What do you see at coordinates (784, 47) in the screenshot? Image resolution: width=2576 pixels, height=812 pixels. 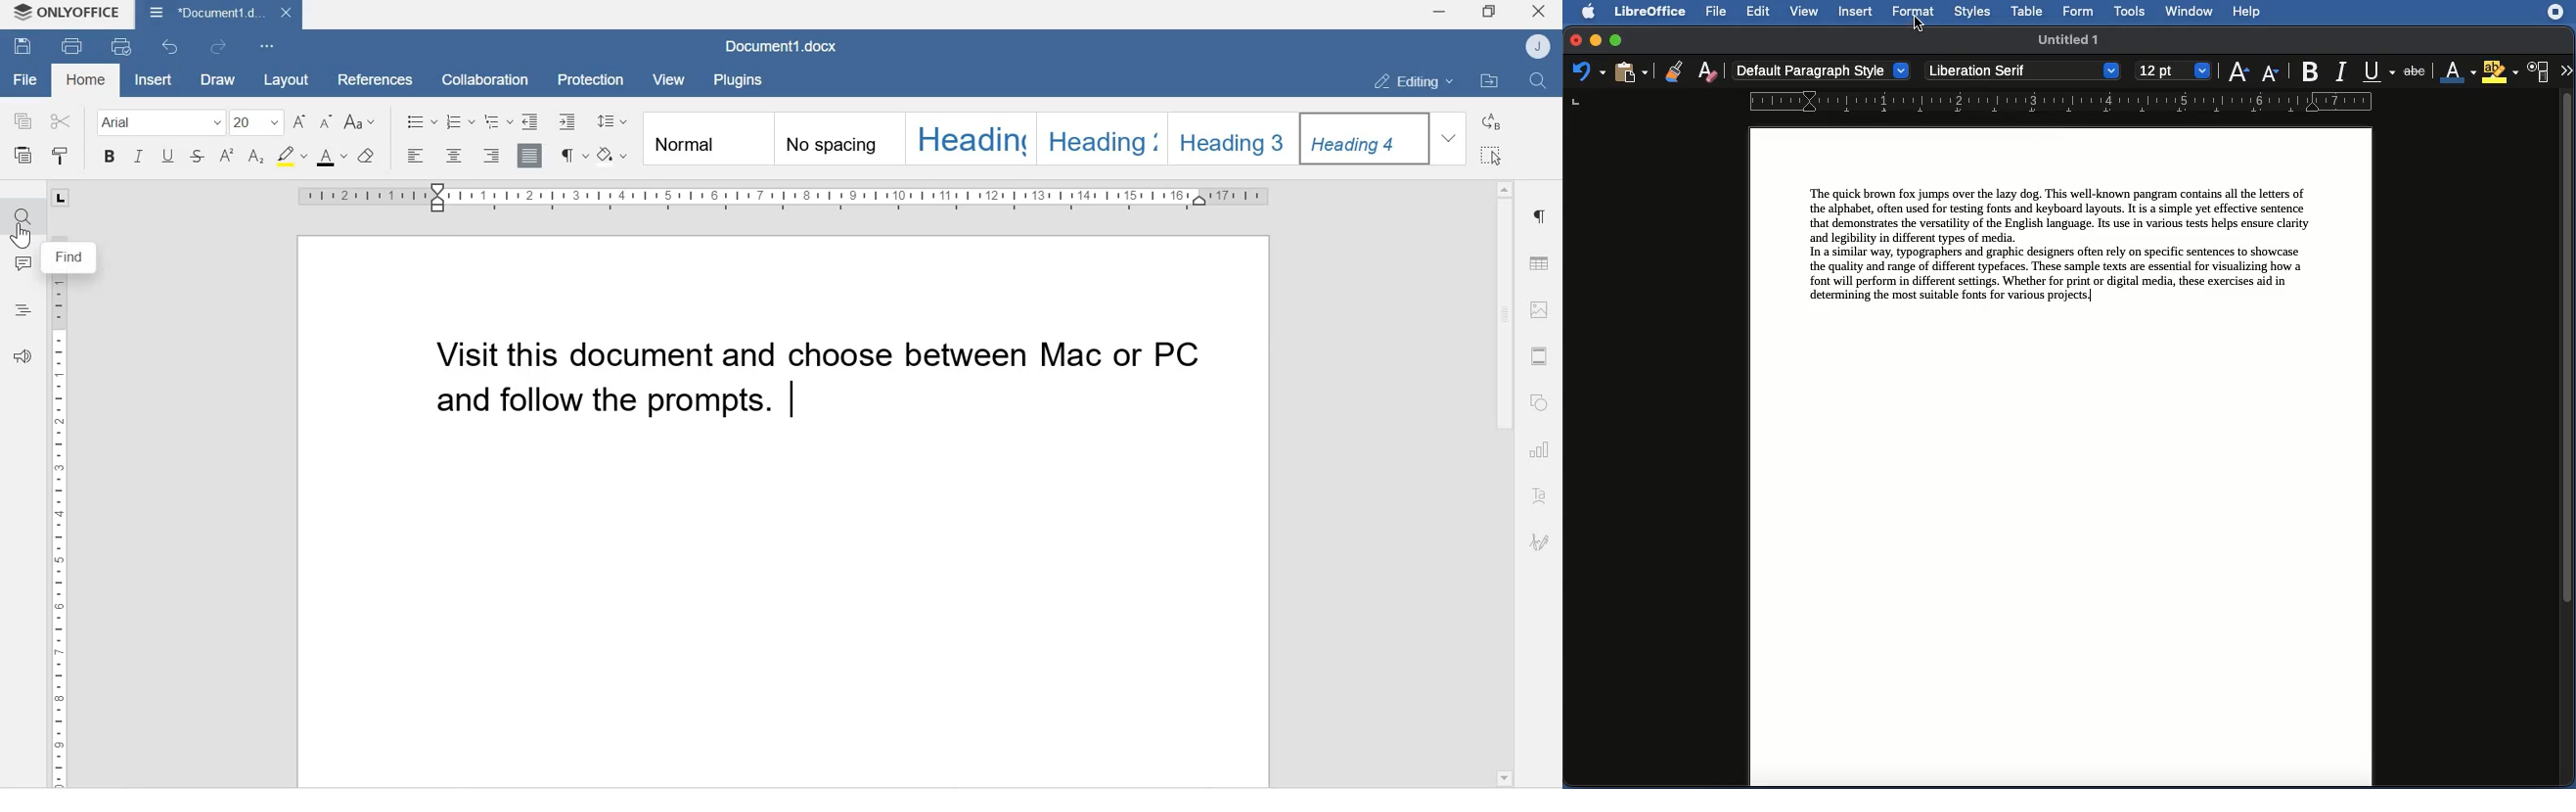 I see `Document1.docx` at bounding box center [784, 47].